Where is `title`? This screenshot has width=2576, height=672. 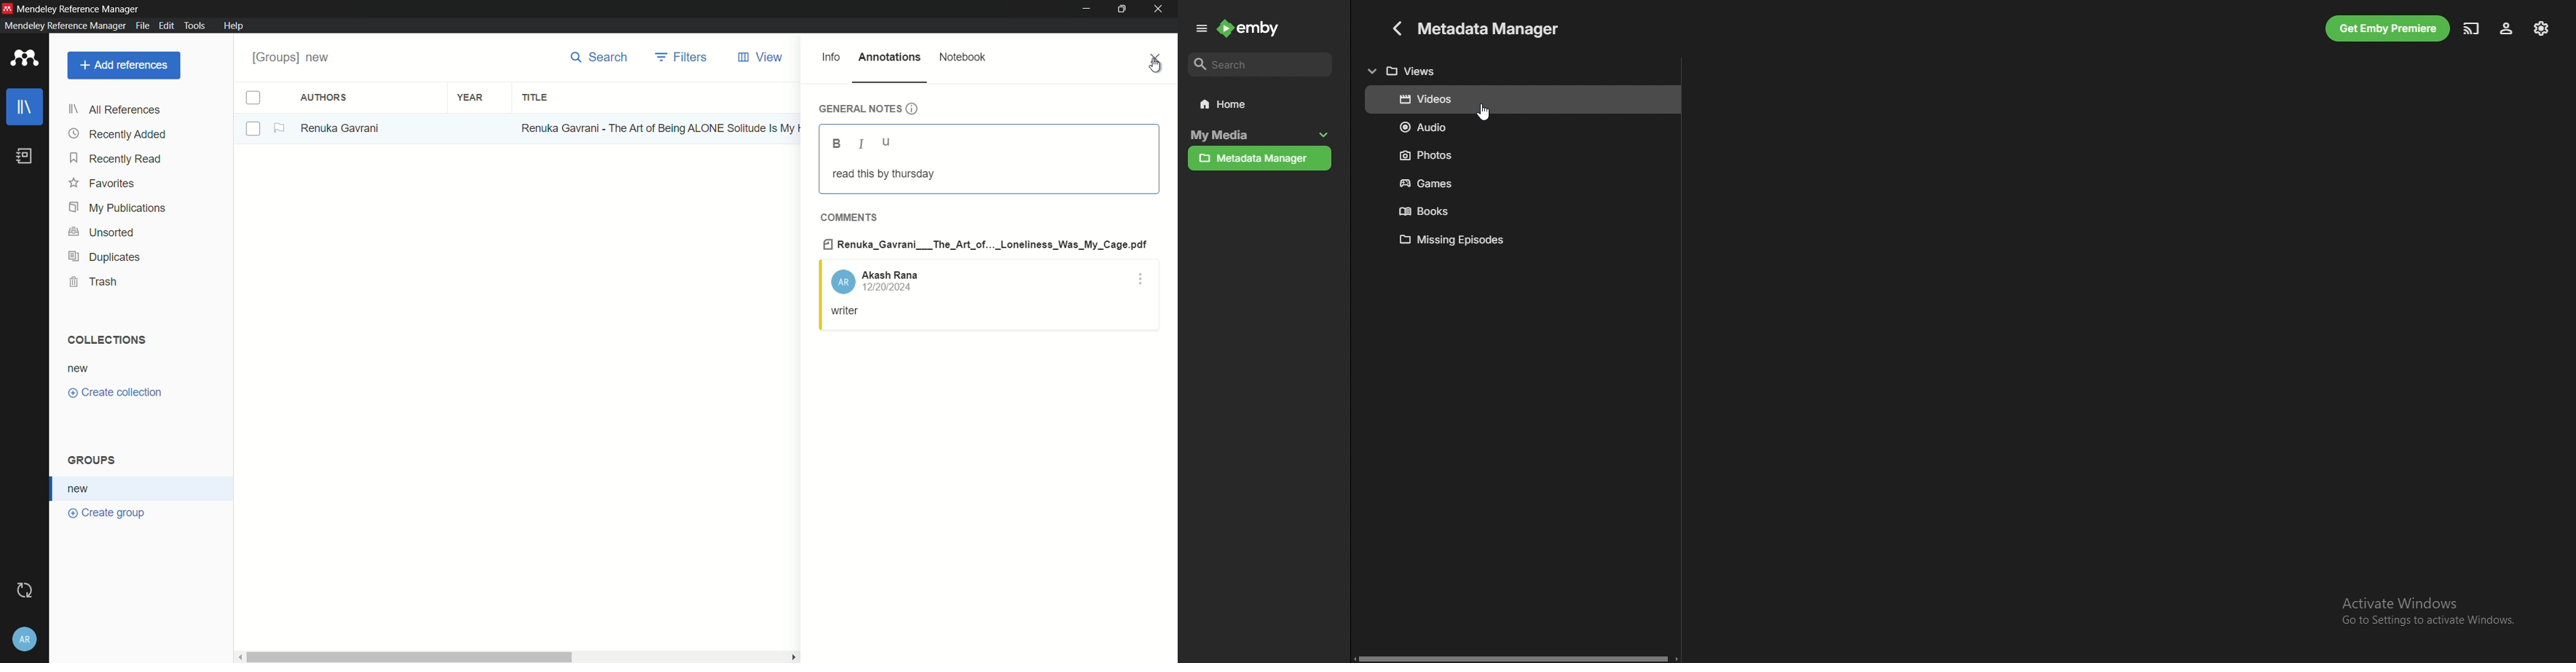 title is located at coordinates (536, 98).